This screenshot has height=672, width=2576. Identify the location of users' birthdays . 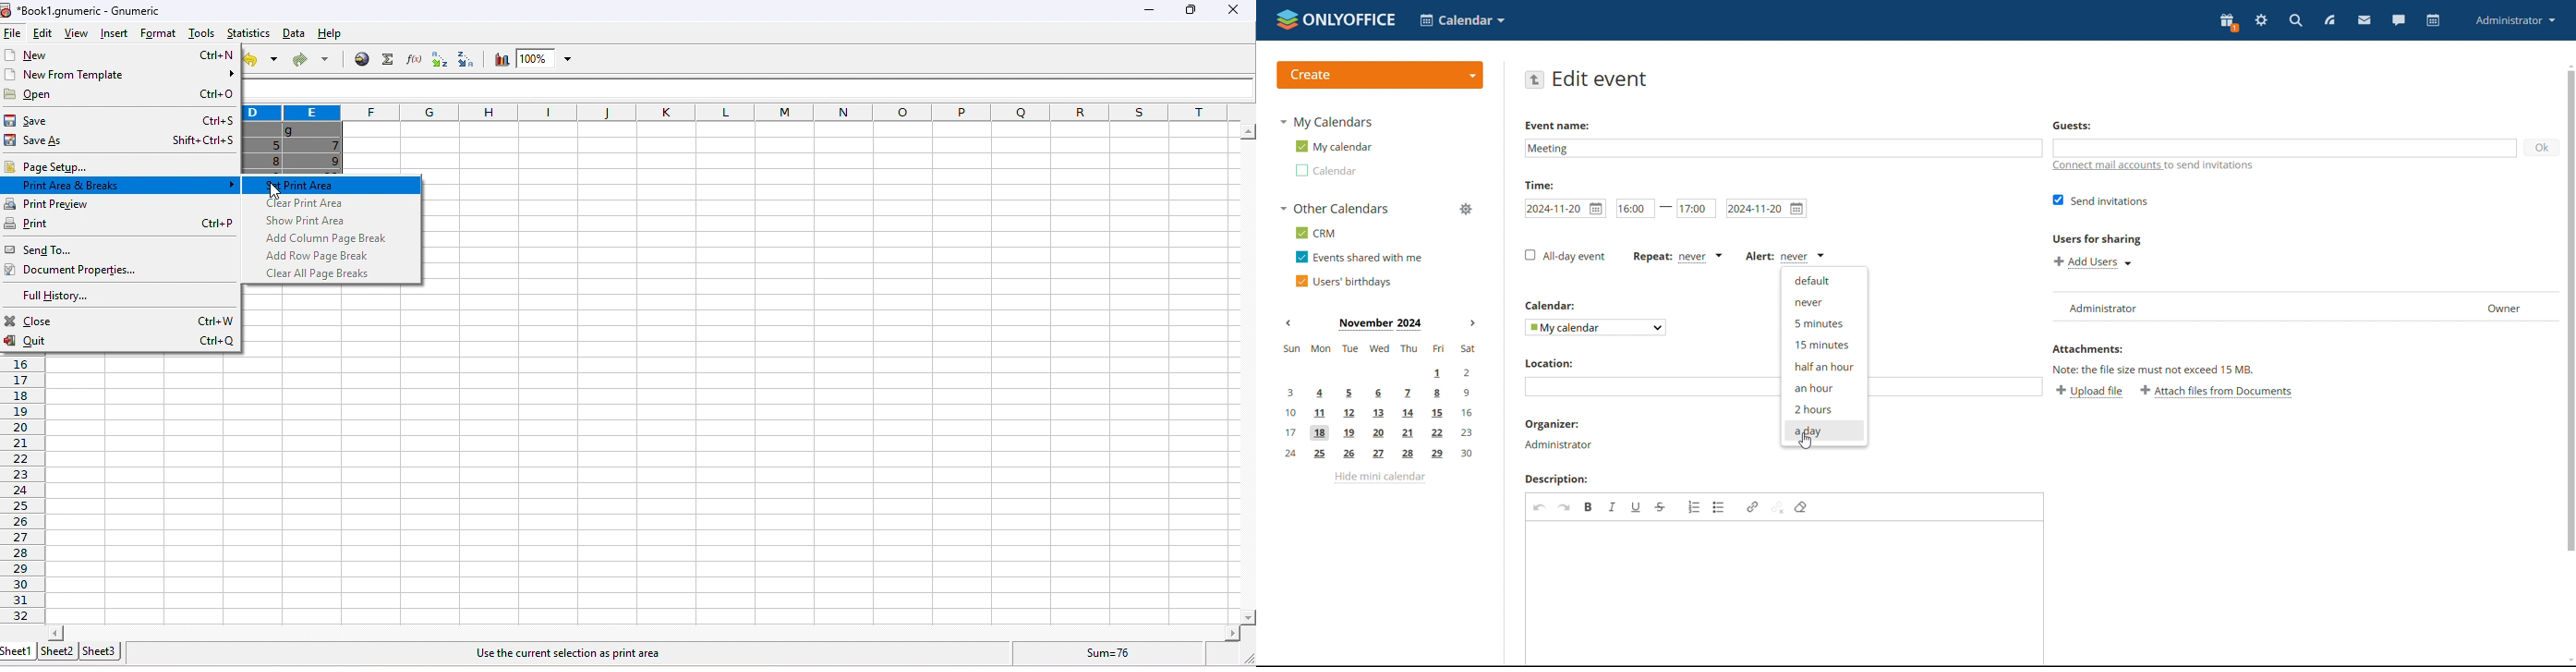
(1343, 281).